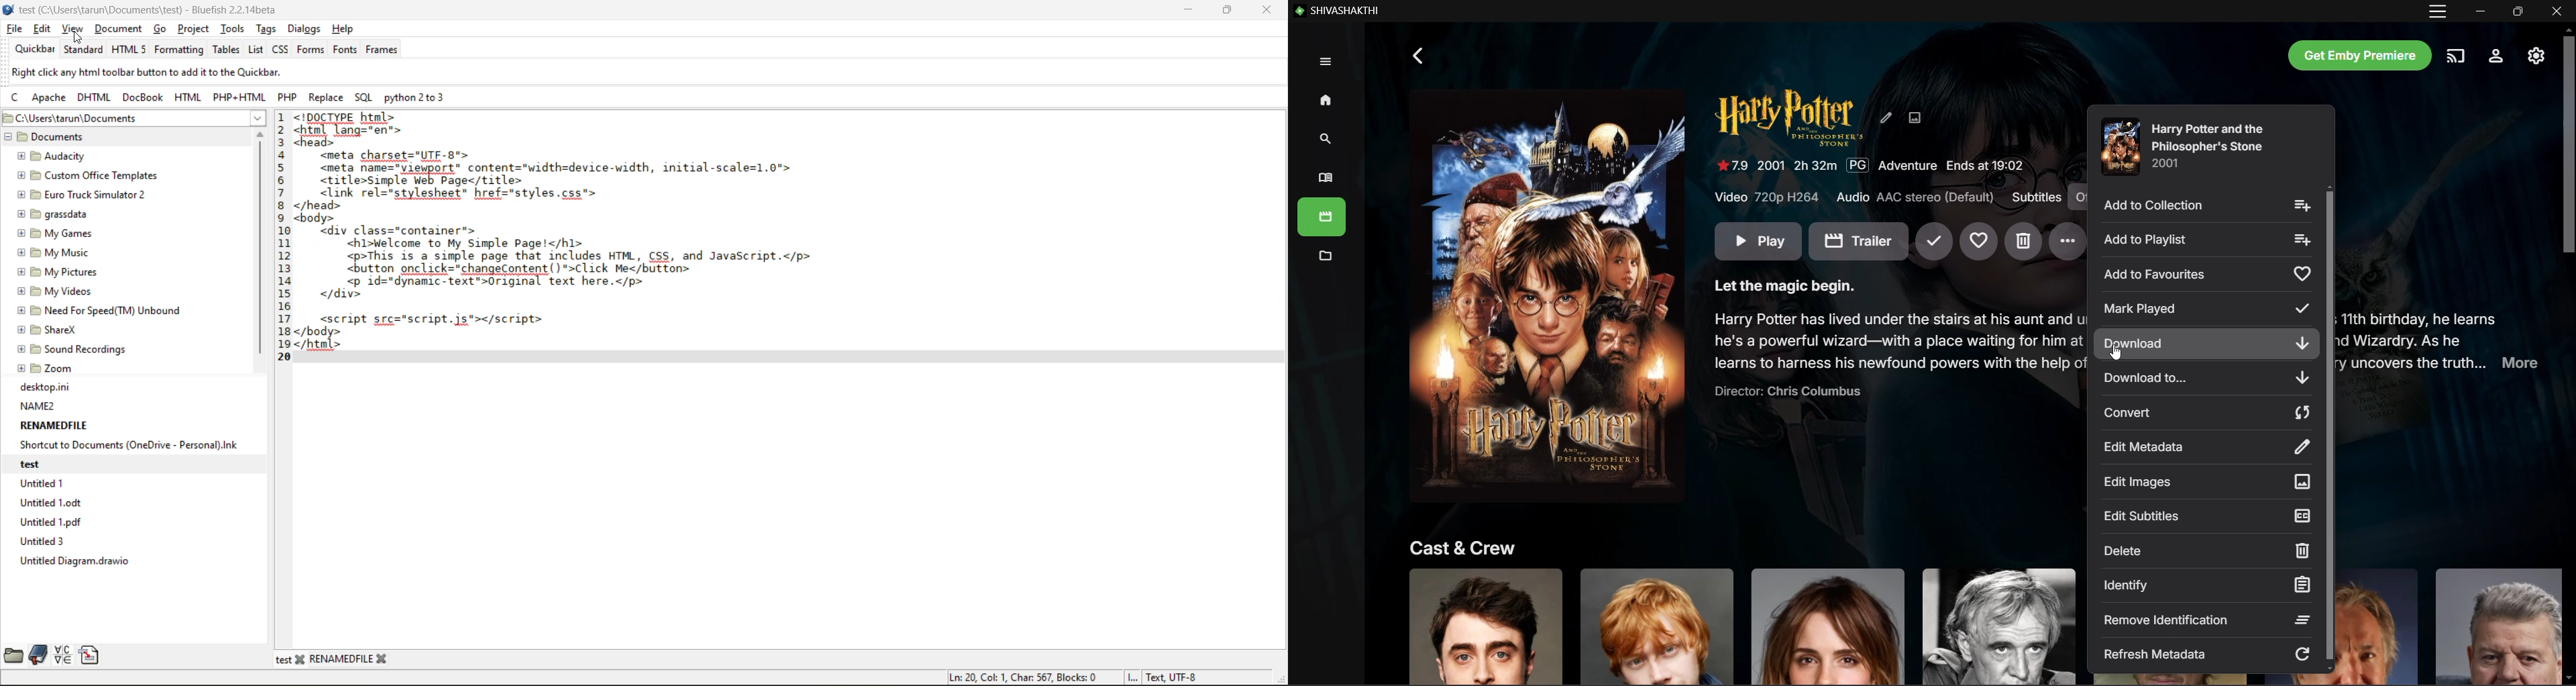 The width and height of the screenshot is (2576, 700). Describe the element at coordinates (230, 30) in the screenshot. I see `tools` at that location.